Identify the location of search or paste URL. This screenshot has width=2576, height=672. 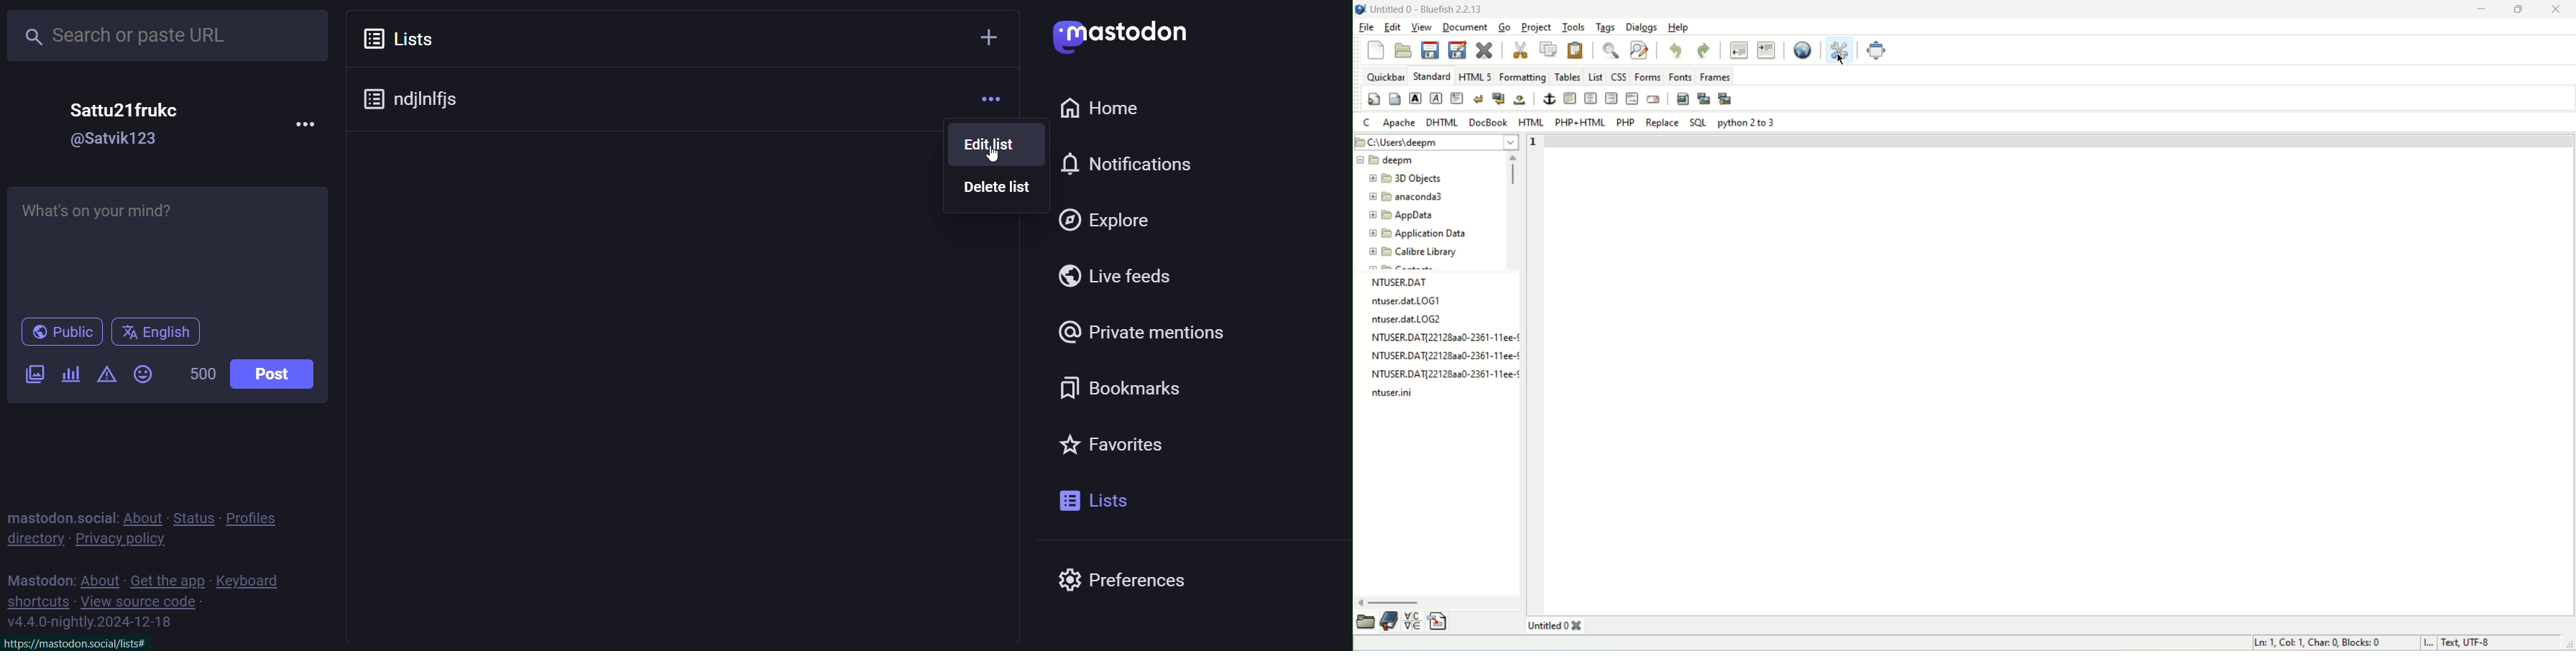
(172, 32).